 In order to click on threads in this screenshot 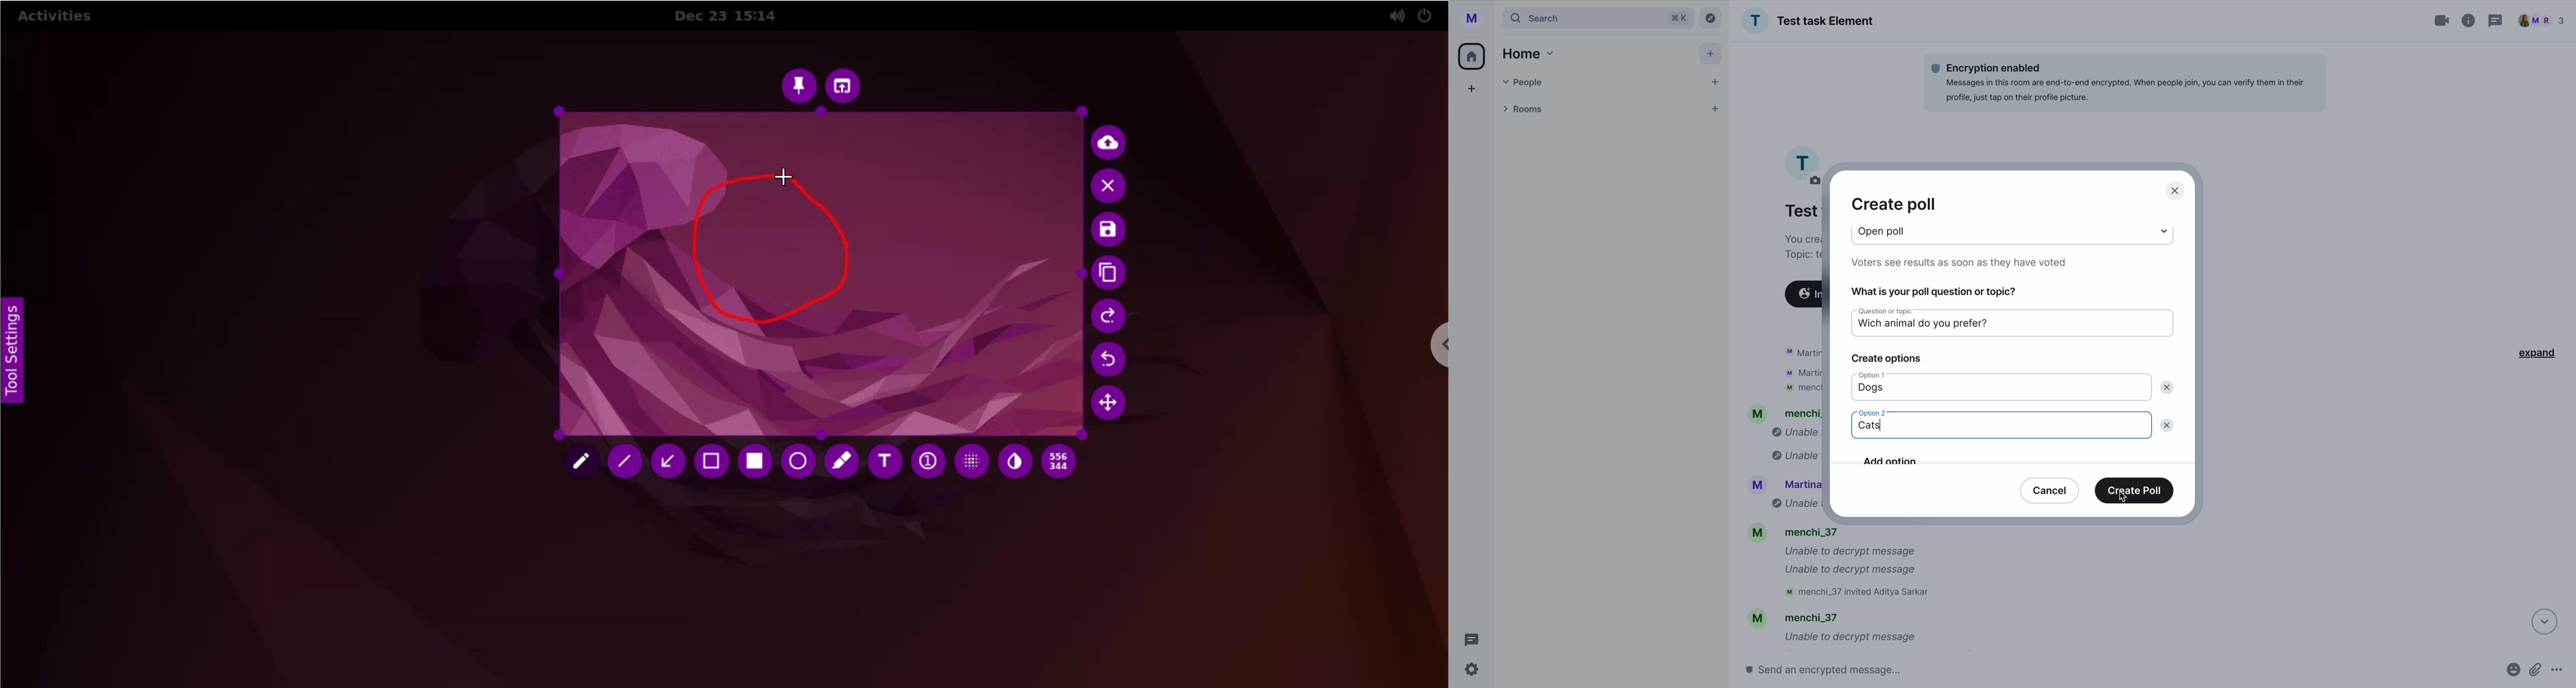, I will do `click(2495, 22)`.